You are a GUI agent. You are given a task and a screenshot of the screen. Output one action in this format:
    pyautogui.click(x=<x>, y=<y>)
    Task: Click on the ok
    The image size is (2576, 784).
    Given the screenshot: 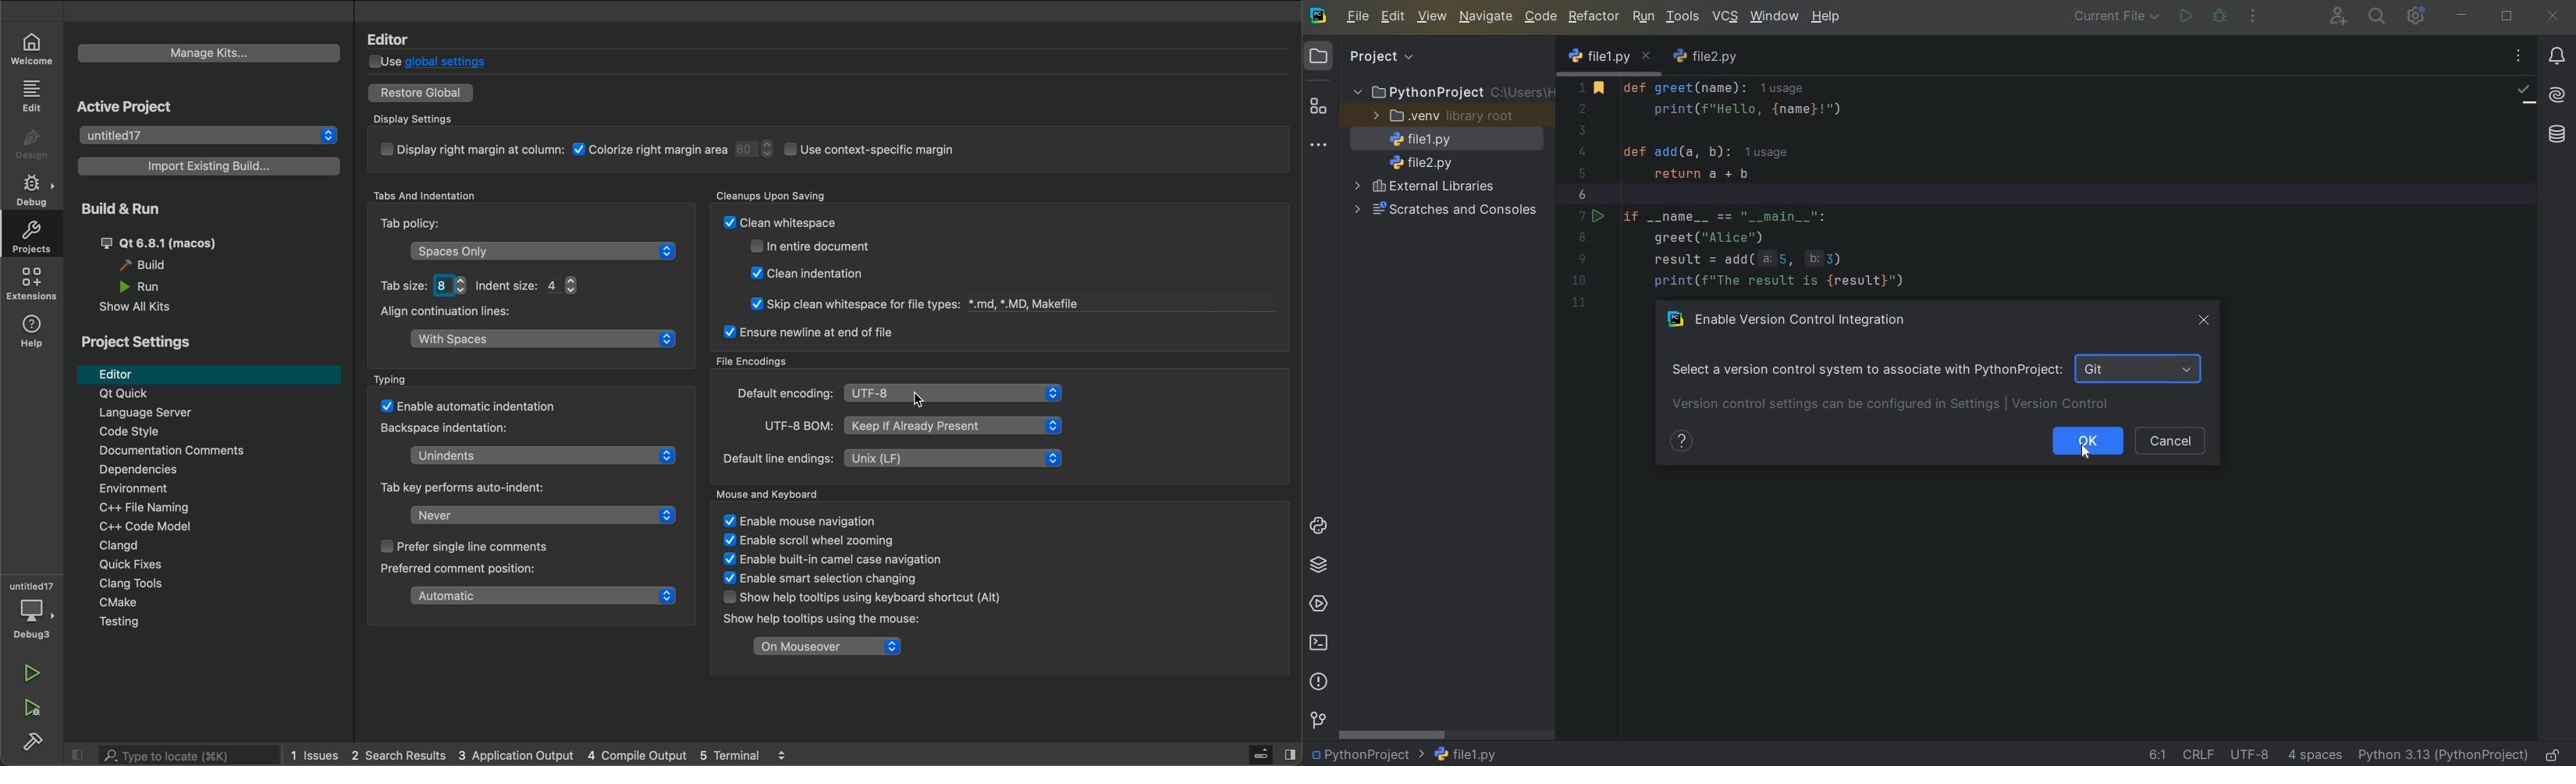 What is the action you would take?
    pyautogui.click(x=2087, y=441)
    